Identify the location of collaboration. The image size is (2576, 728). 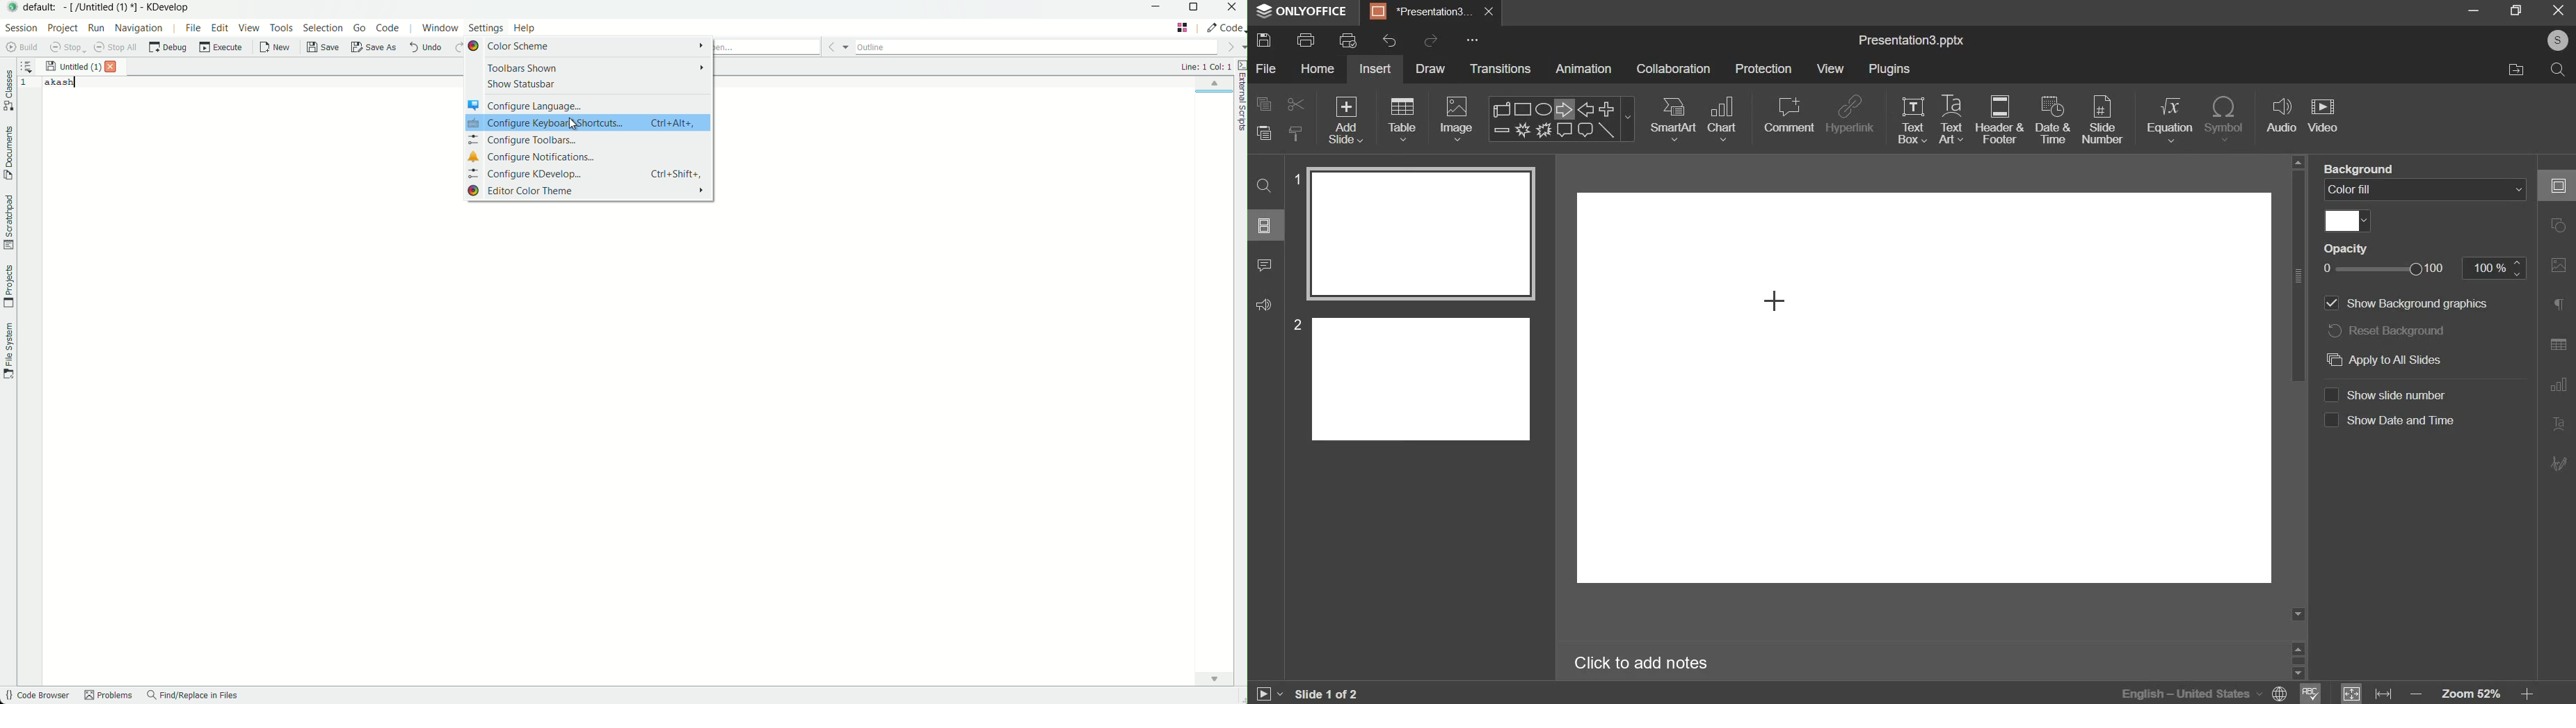
(1674, 68).